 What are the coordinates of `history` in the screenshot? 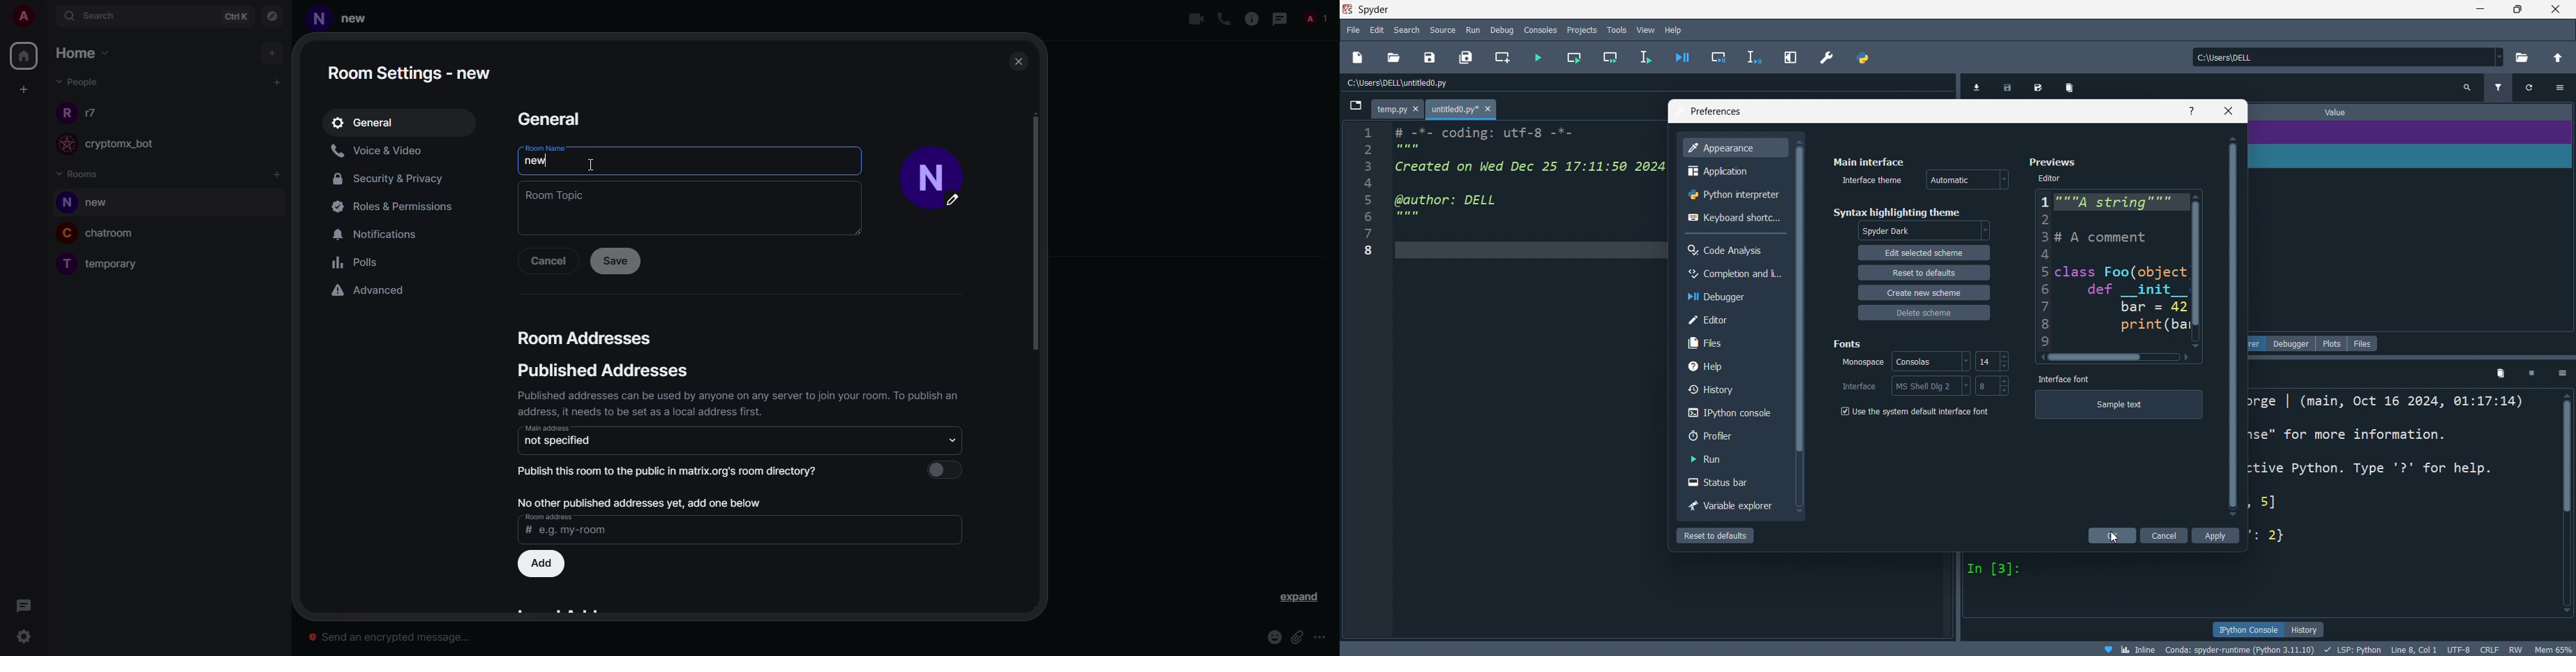 It's located at (1736, 385).